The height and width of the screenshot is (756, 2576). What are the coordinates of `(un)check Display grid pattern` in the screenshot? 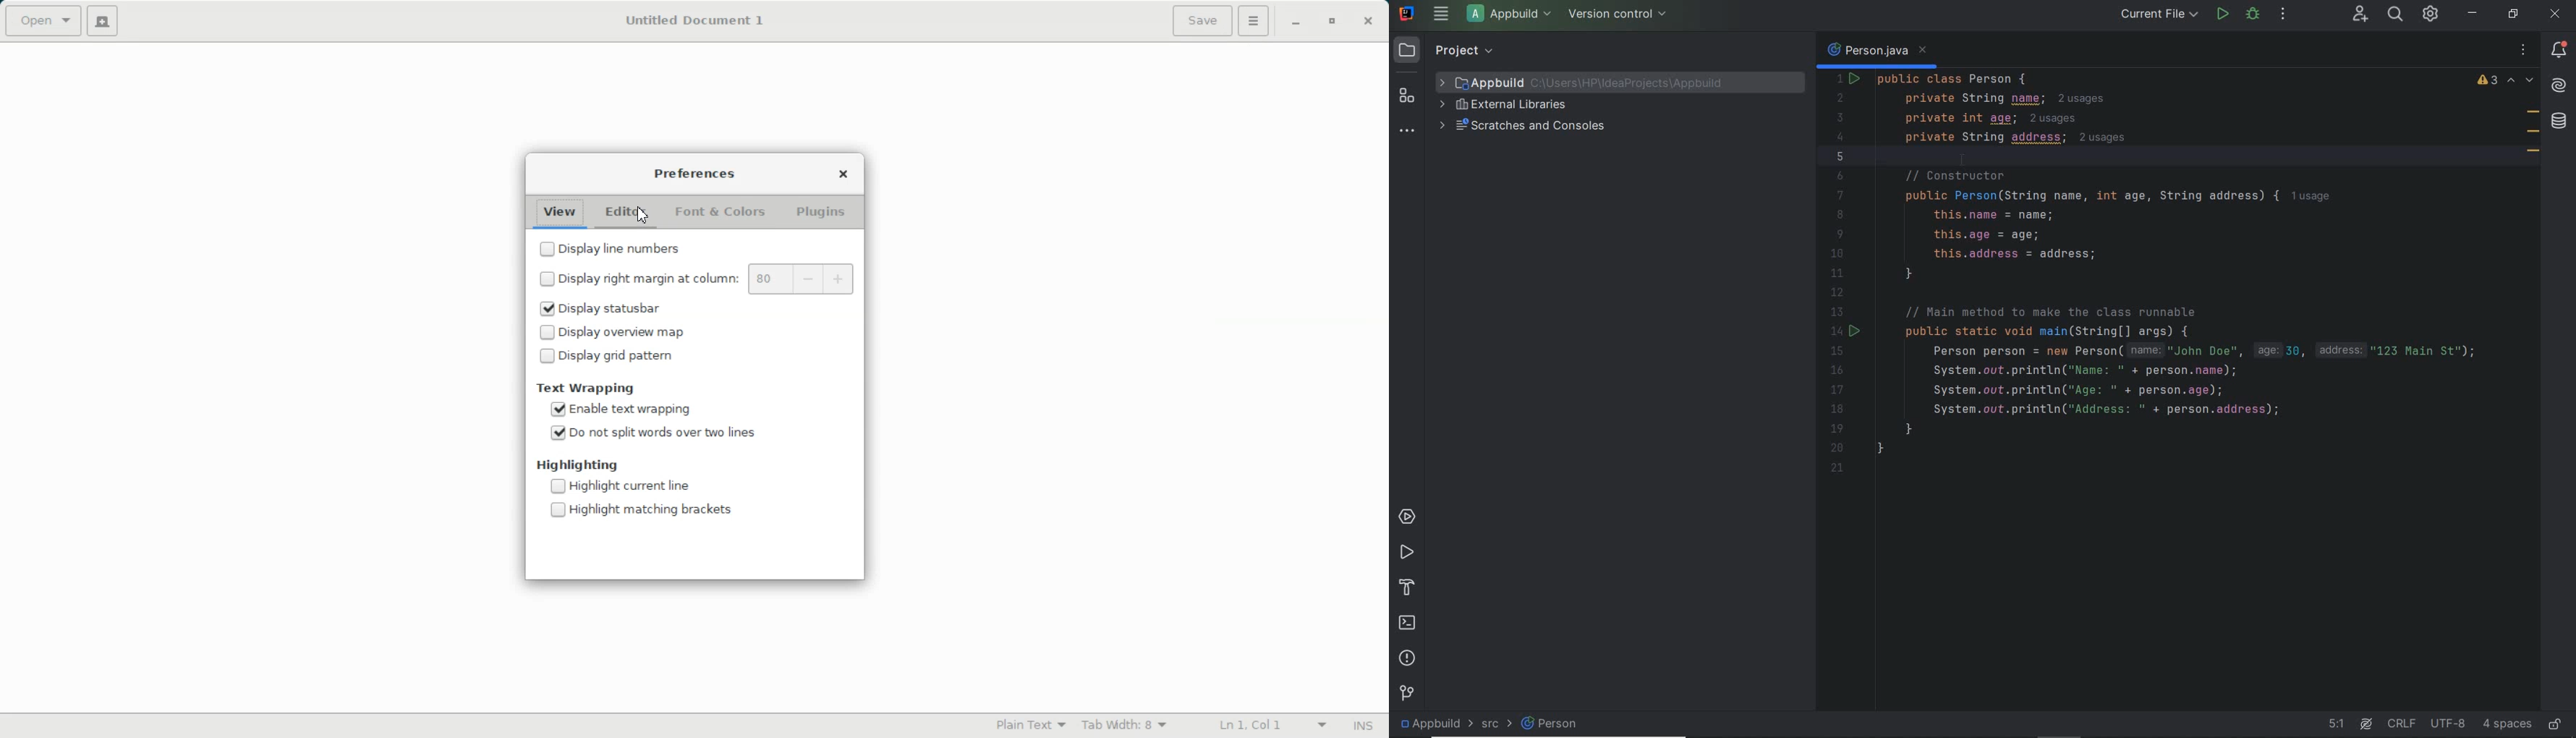 It's located at (625, 355).